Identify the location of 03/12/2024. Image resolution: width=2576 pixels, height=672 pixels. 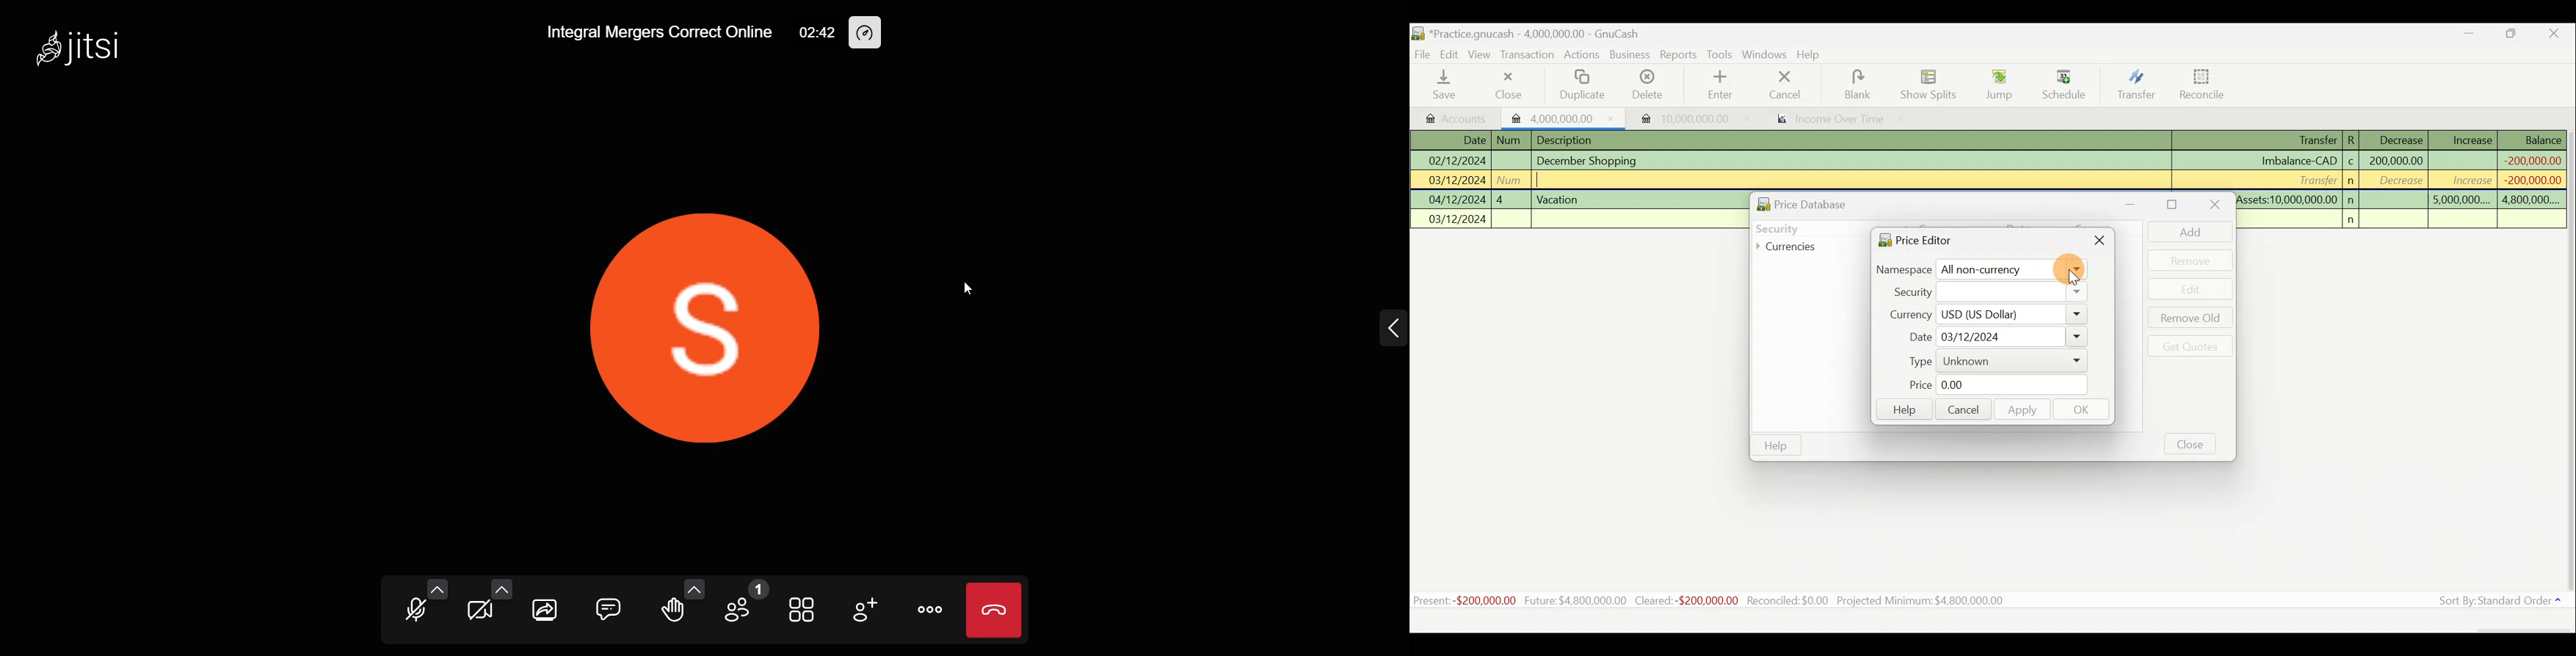
(1458, 182).